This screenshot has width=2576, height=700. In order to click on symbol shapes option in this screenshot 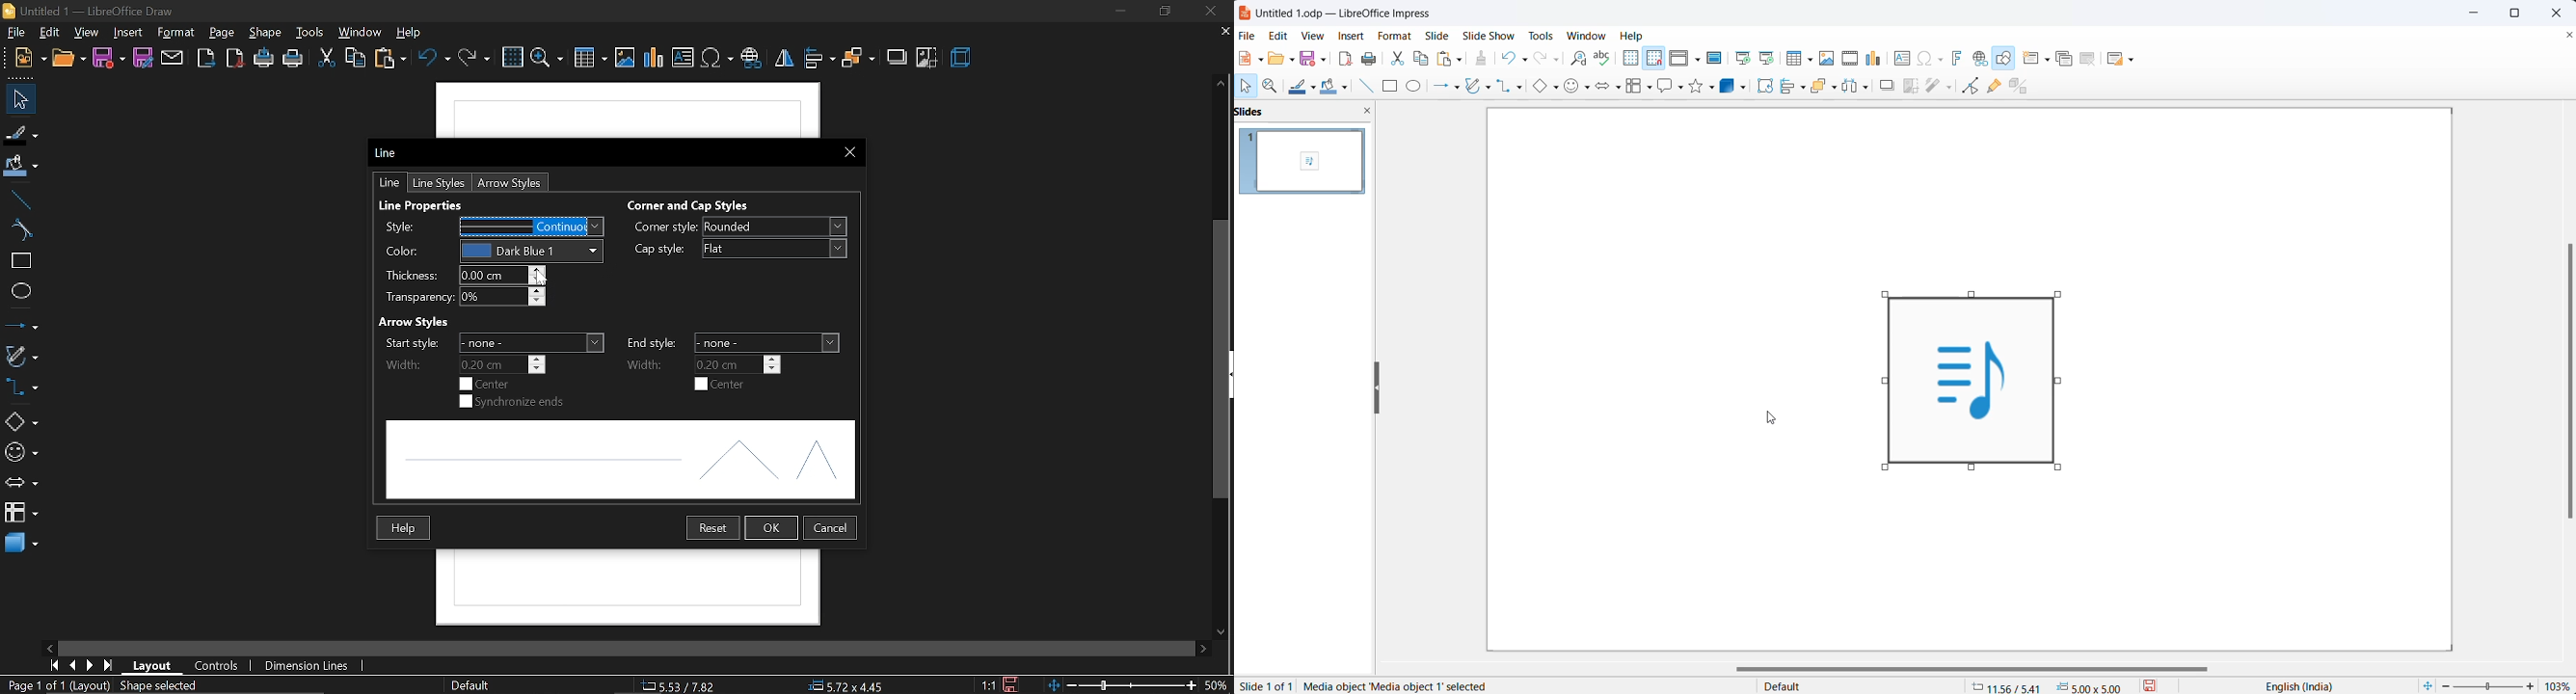, I will do `click(1573, 88)`.